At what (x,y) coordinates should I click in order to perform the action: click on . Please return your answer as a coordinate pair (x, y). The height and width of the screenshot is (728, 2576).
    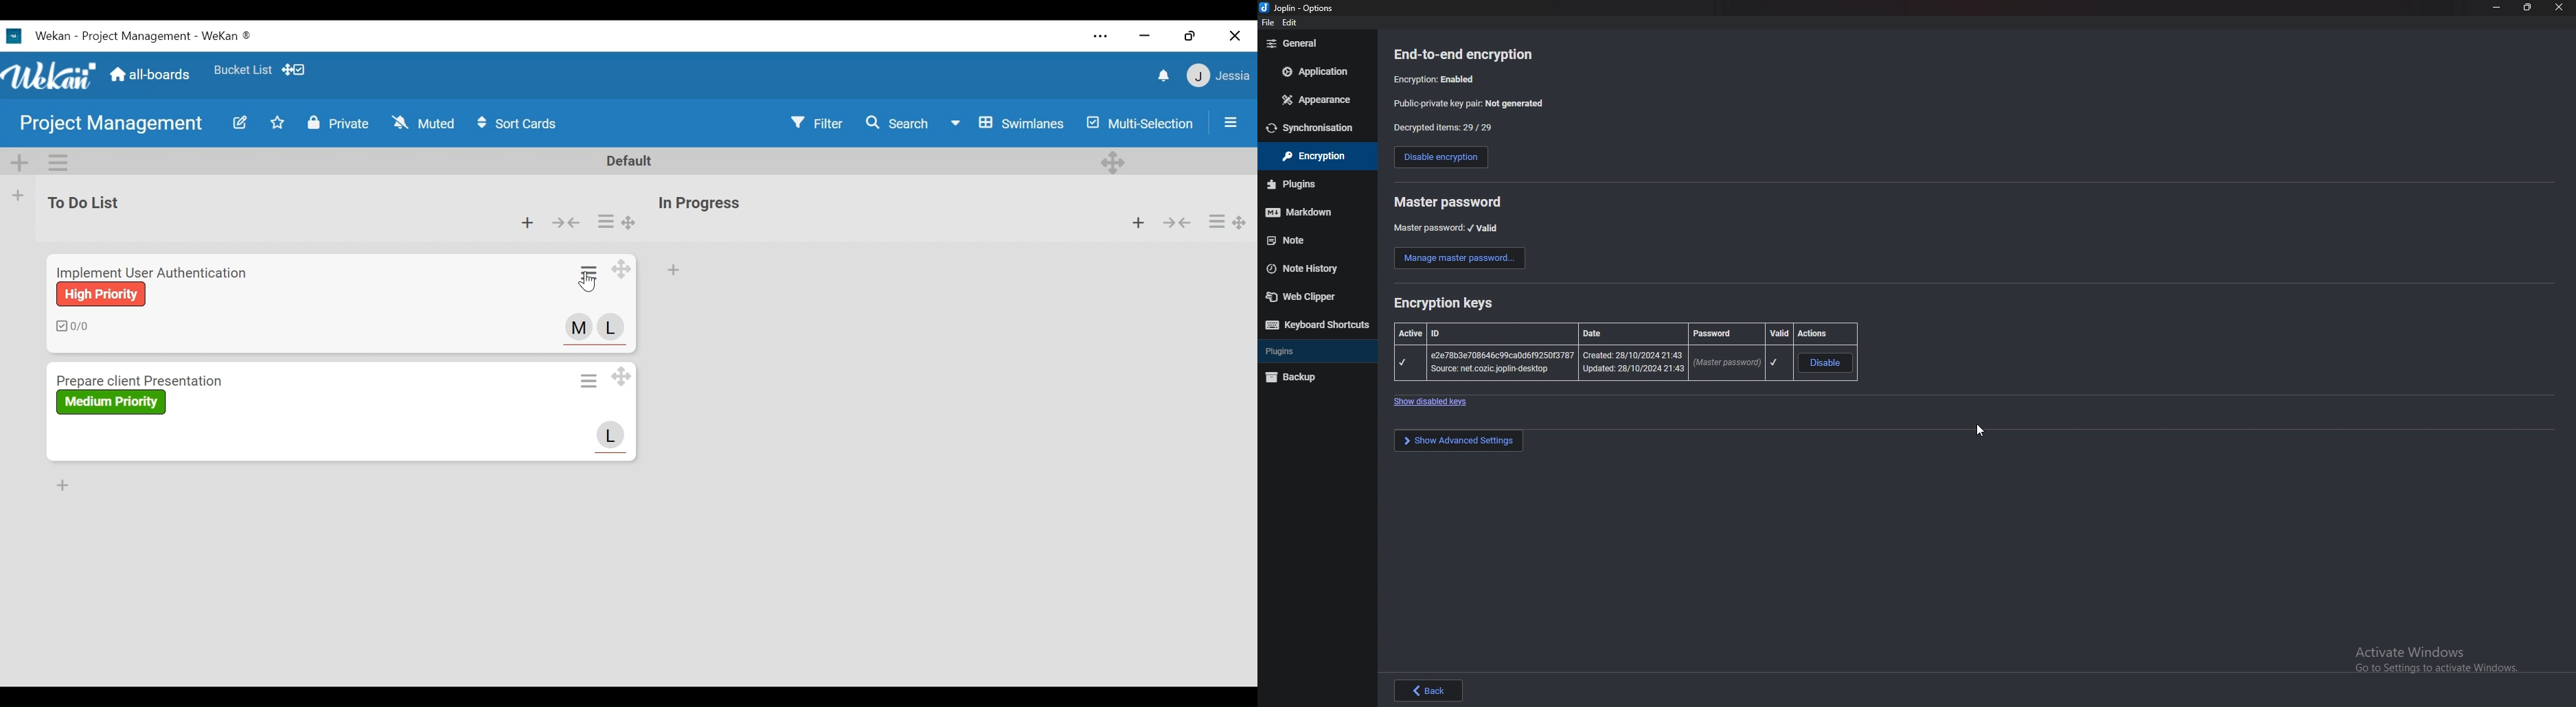
    Looking at the image, I should click on (1306, 299).